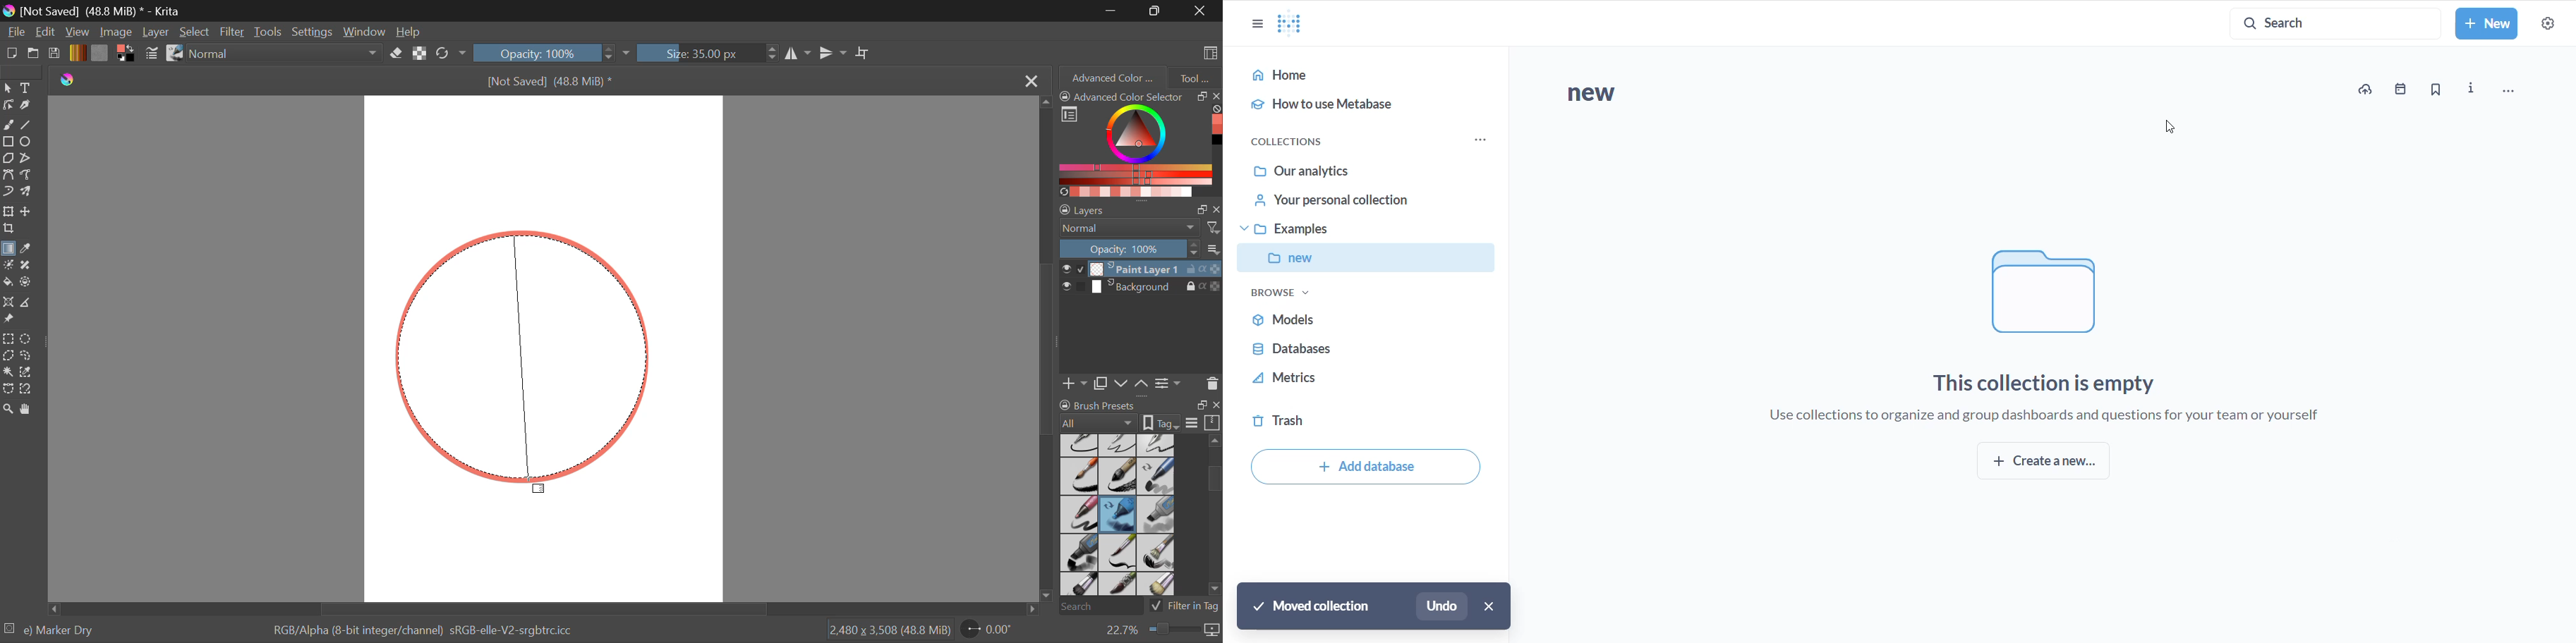 This screenshot has width=2576, height=644. What do you see at coordinates (8, 338) in the screenshot?
I see `Rectangle Selection Tool` at bounding box center [8, 338].